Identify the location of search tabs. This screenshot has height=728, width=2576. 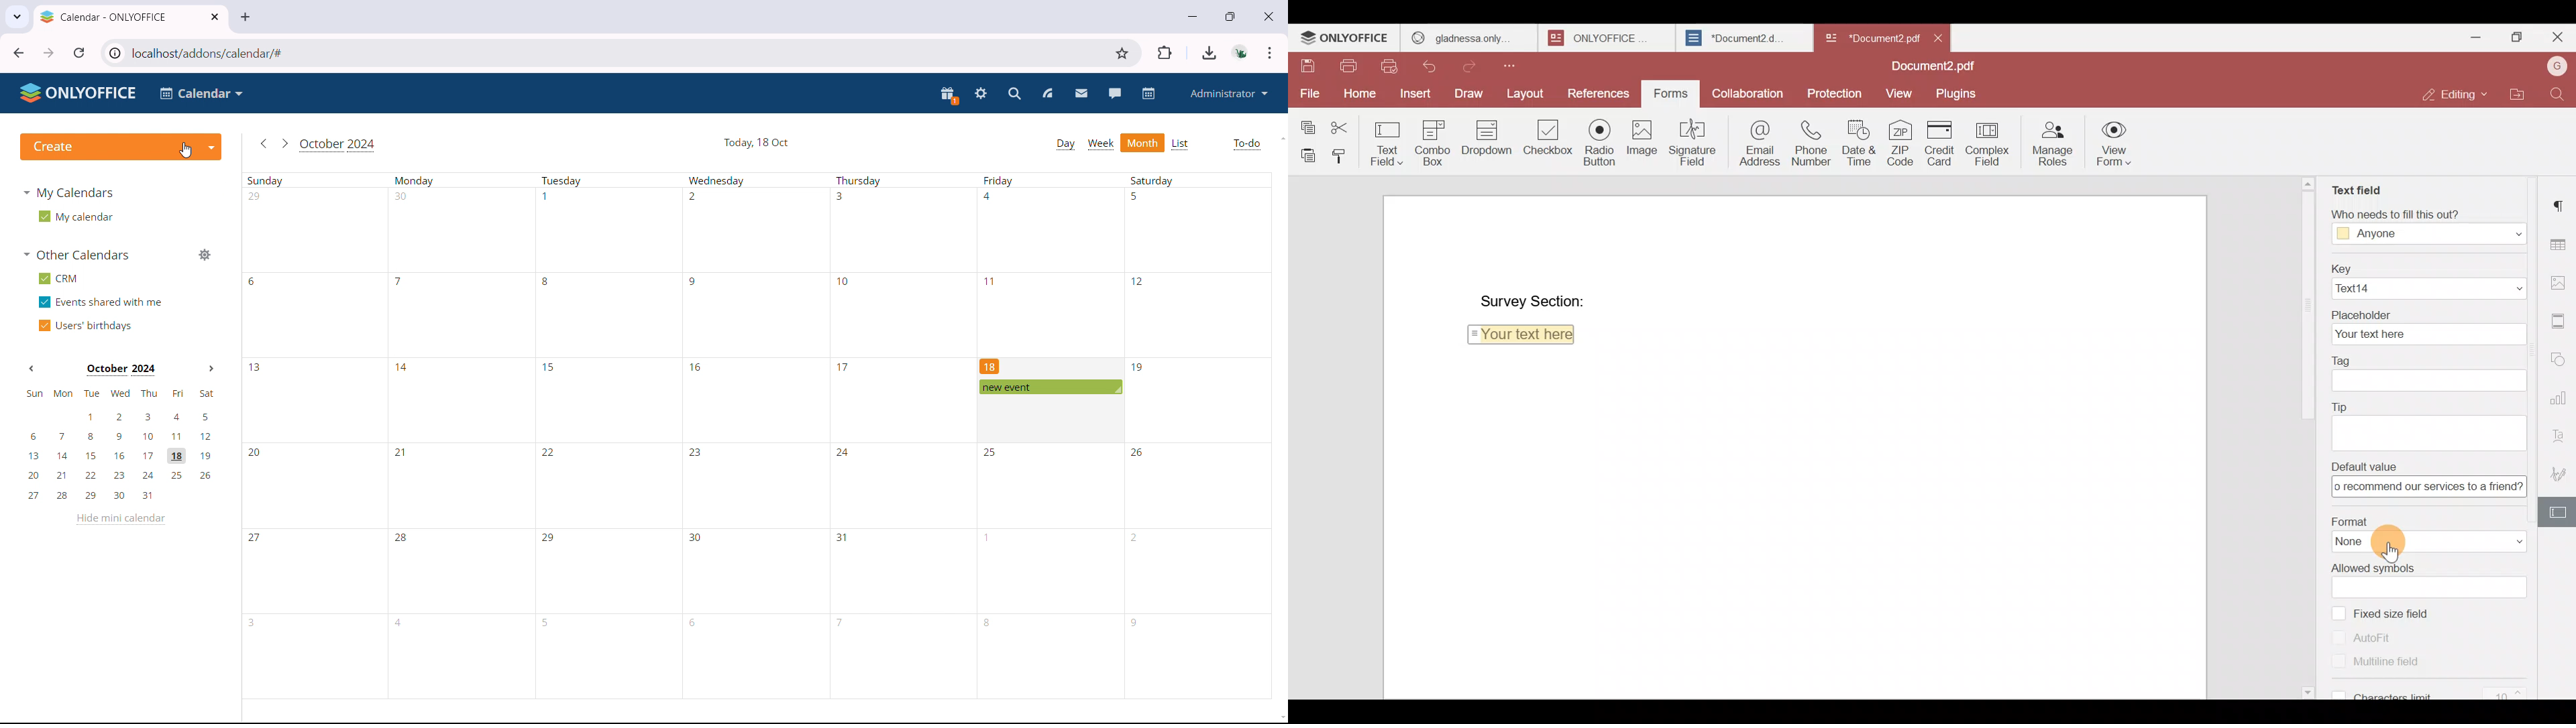
(17, 15).